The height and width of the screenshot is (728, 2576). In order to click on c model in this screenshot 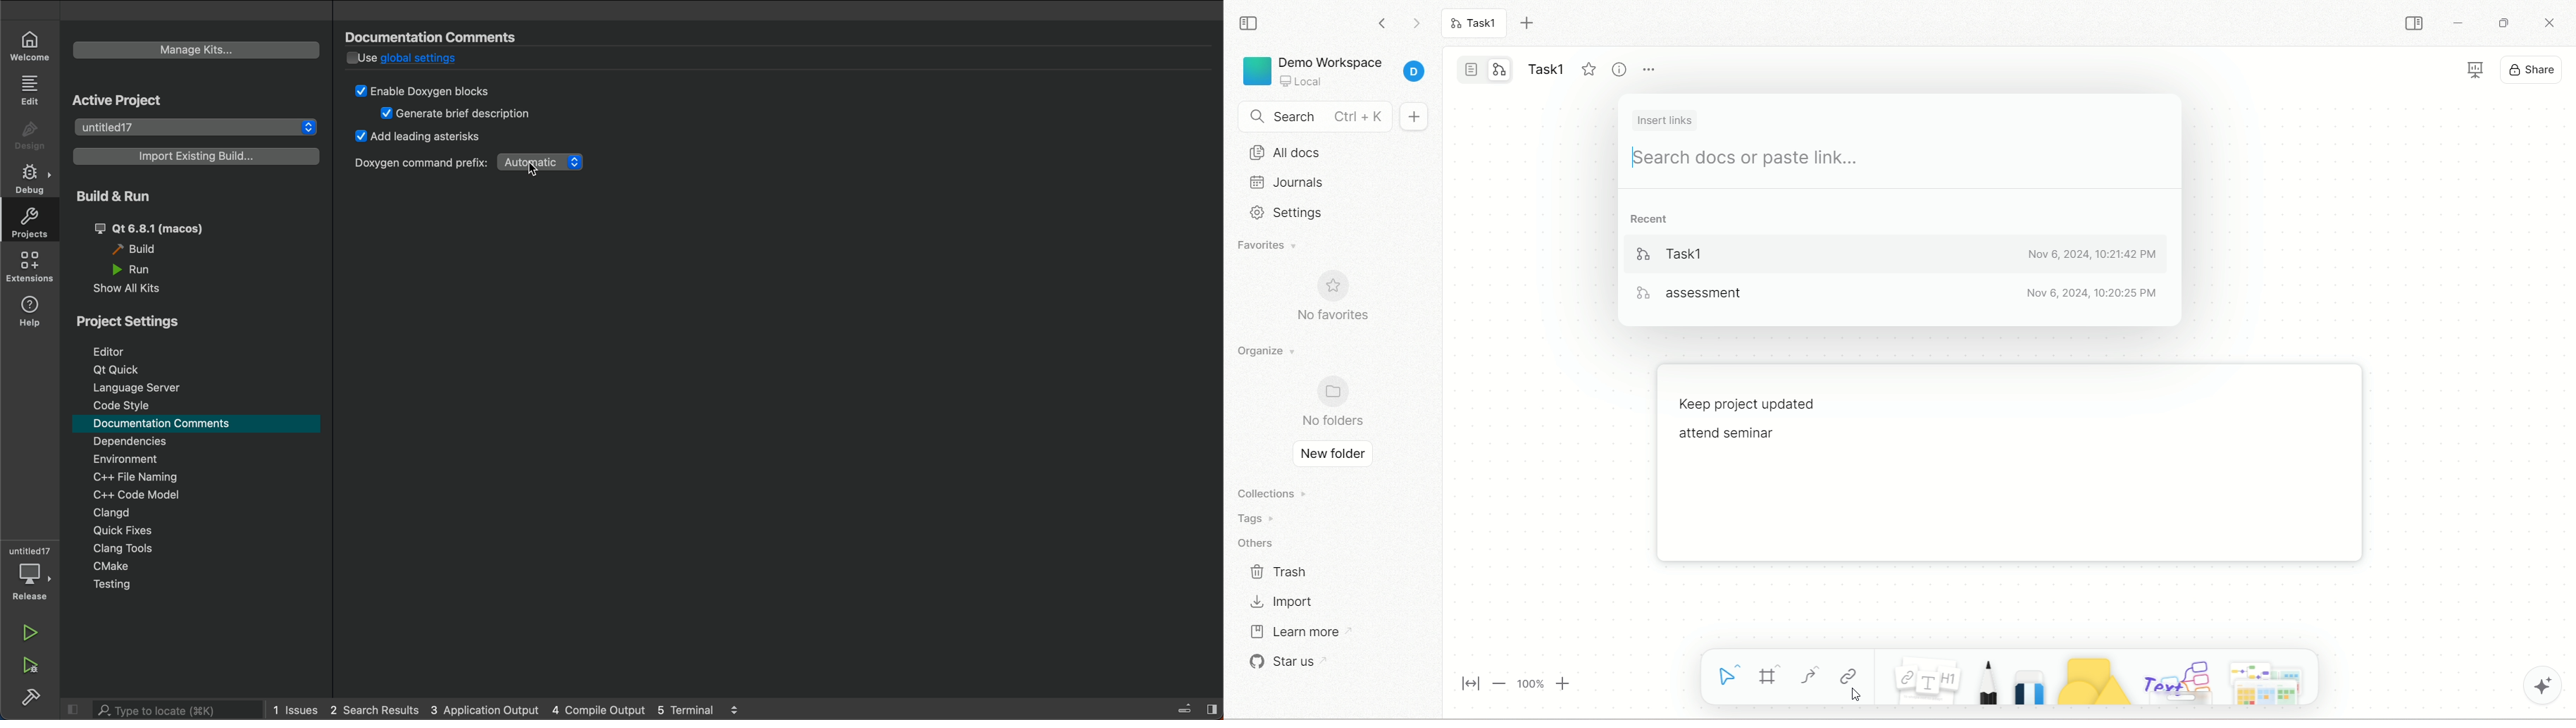, I will do `click(136, 495)`.